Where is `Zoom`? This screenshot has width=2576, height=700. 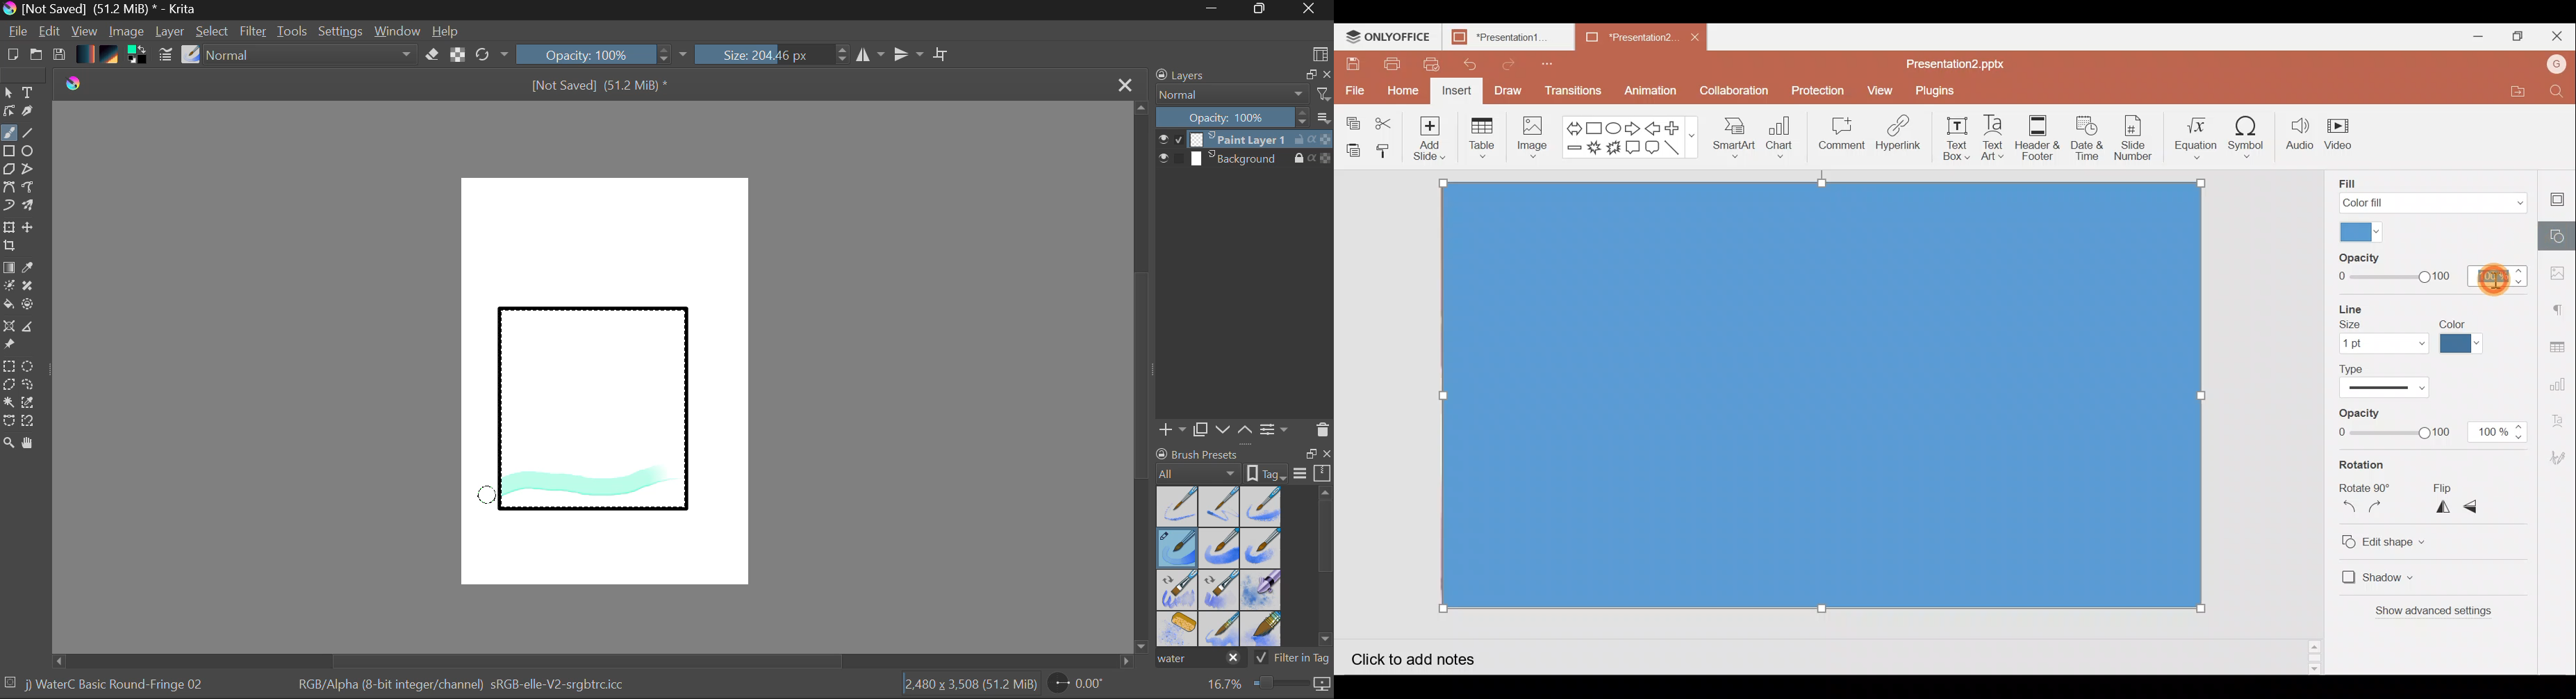
Zoom is located at coordinates (1266, 684).